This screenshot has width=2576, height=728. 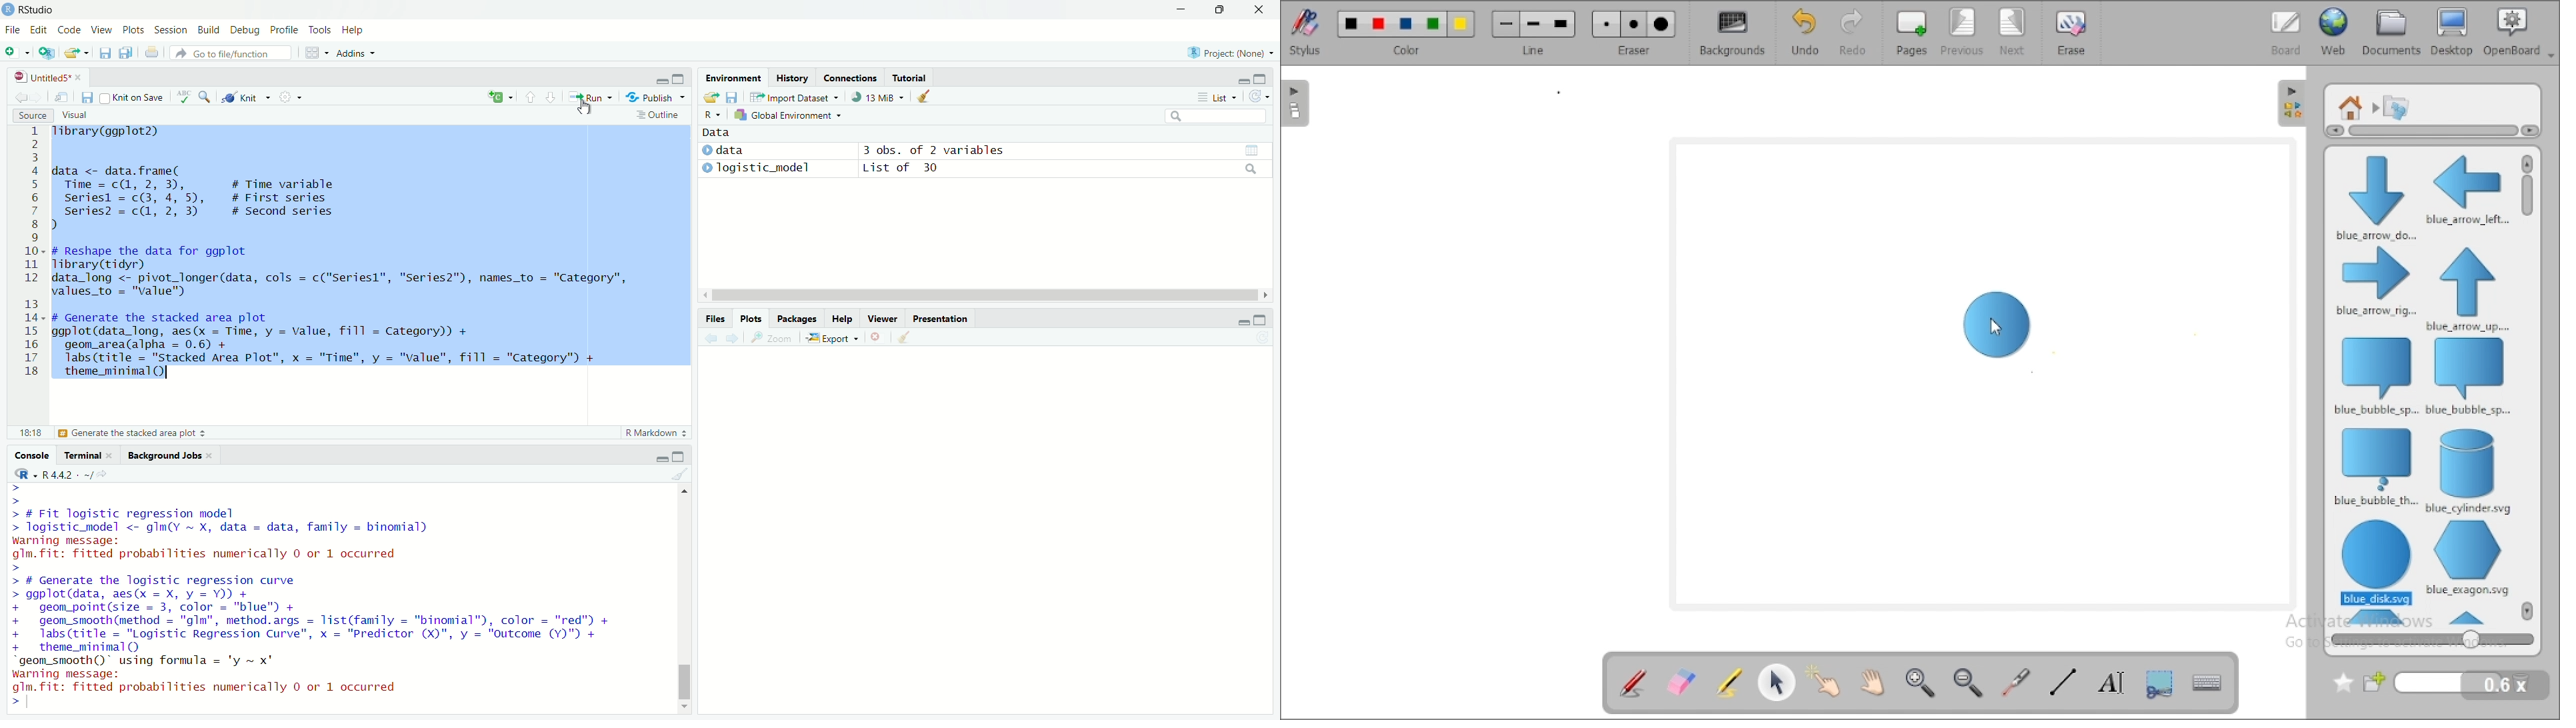 What do you see at coordinates (75, 55) in the screenshot?
I see `export` at bounding box center [75, 55].